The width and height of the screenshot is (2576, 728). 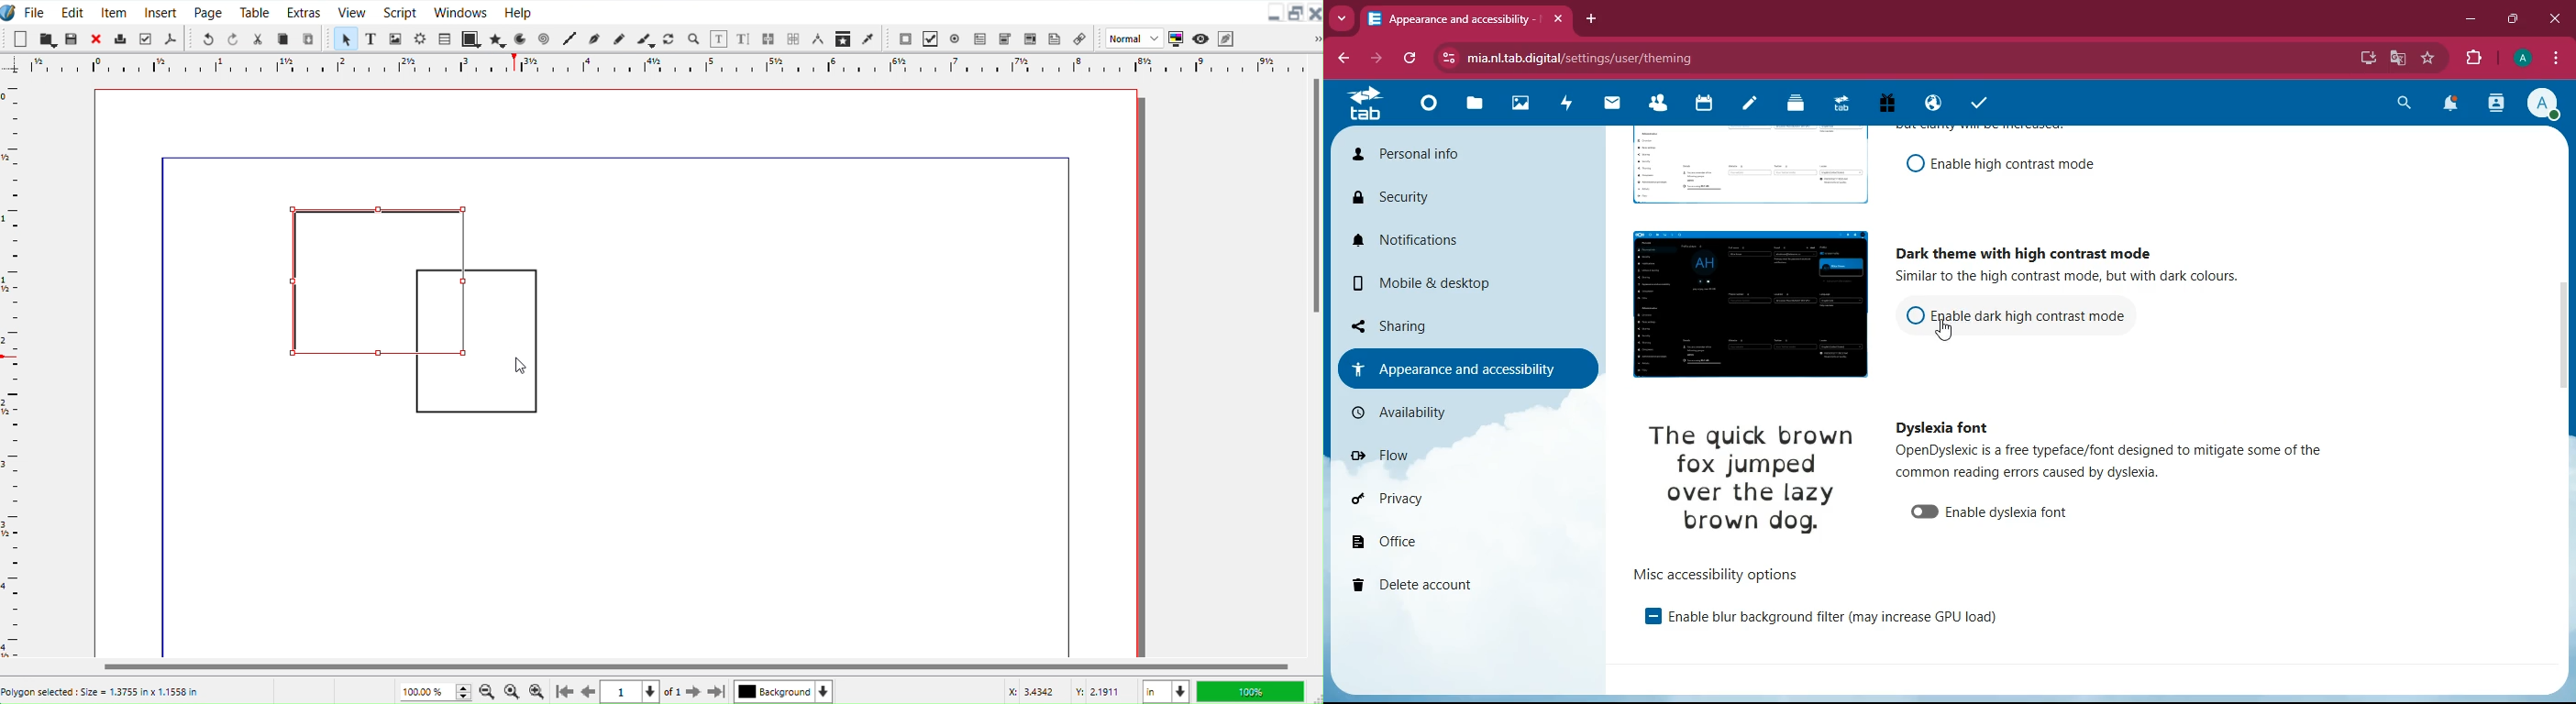 What do you see at coordinates (401, 11) in the screenshot?
I see `Script` at bounding box center [401, 11].